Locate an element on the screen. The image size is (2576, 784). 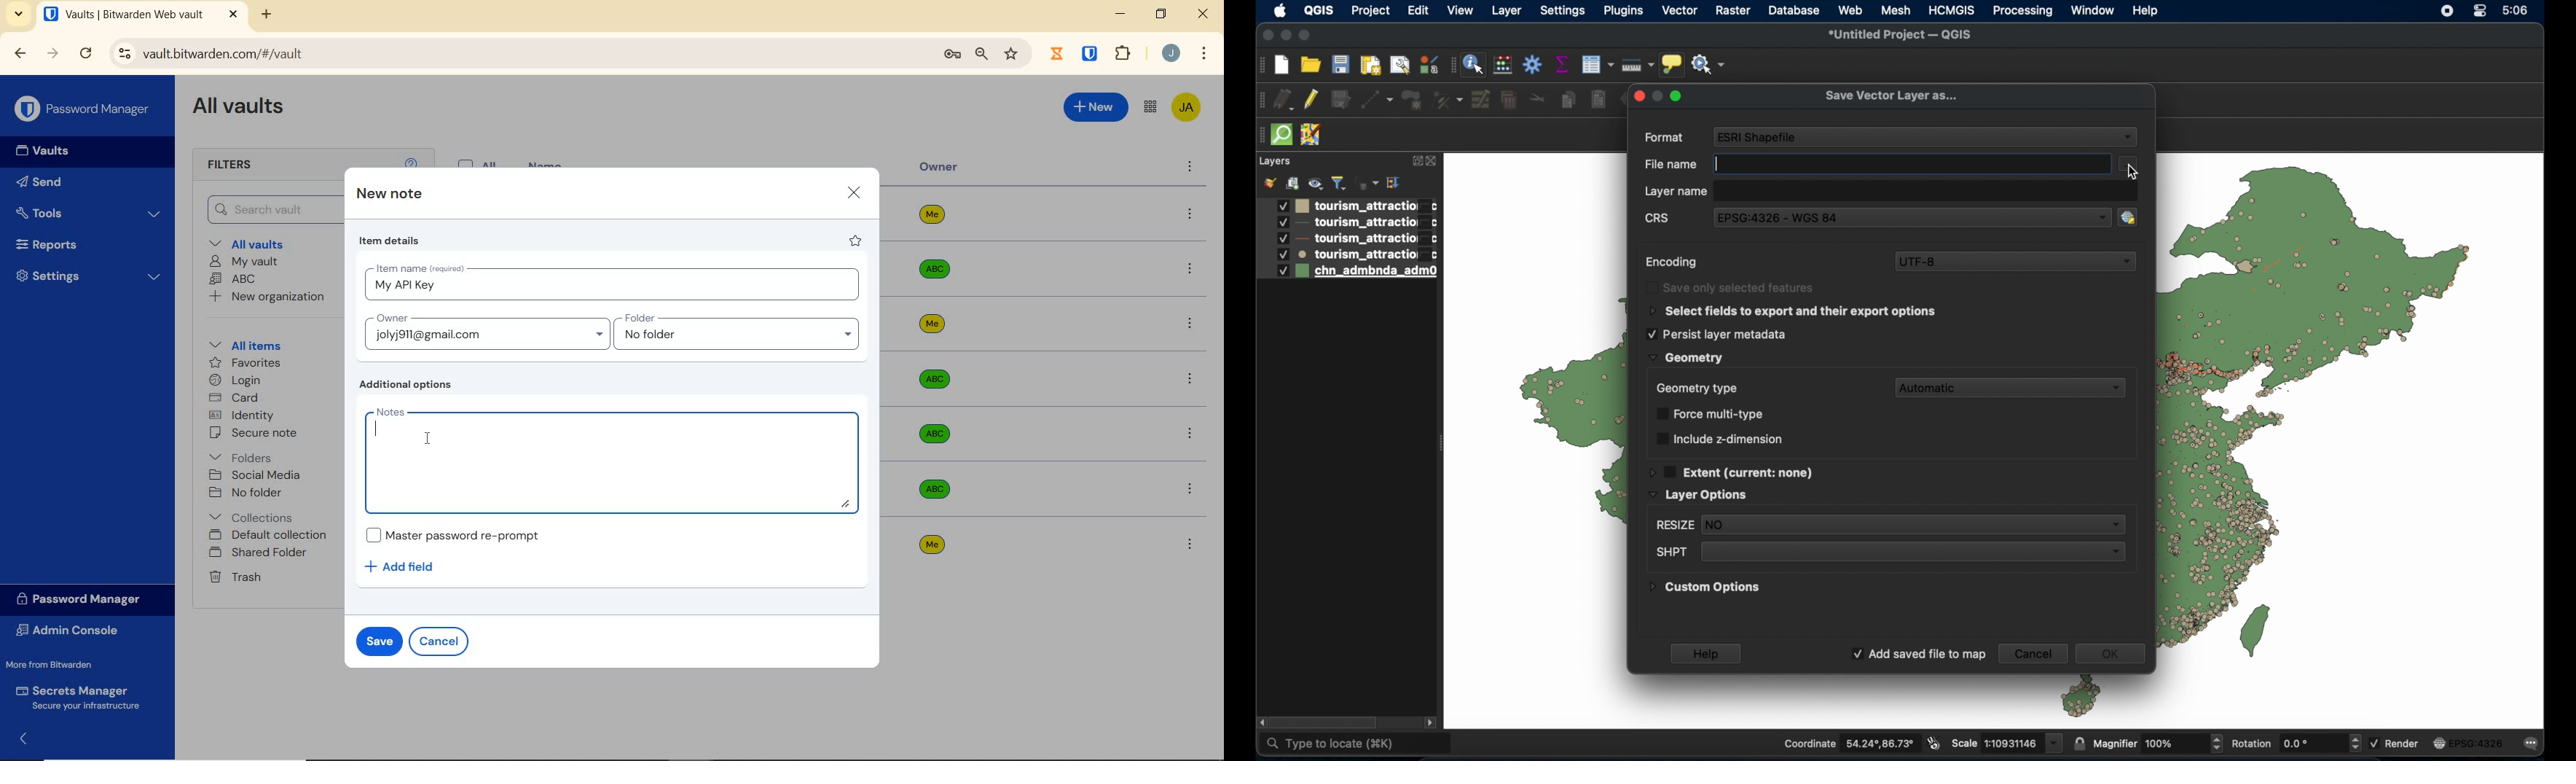
MINIMIZE is located at coordinates (1122, 15).